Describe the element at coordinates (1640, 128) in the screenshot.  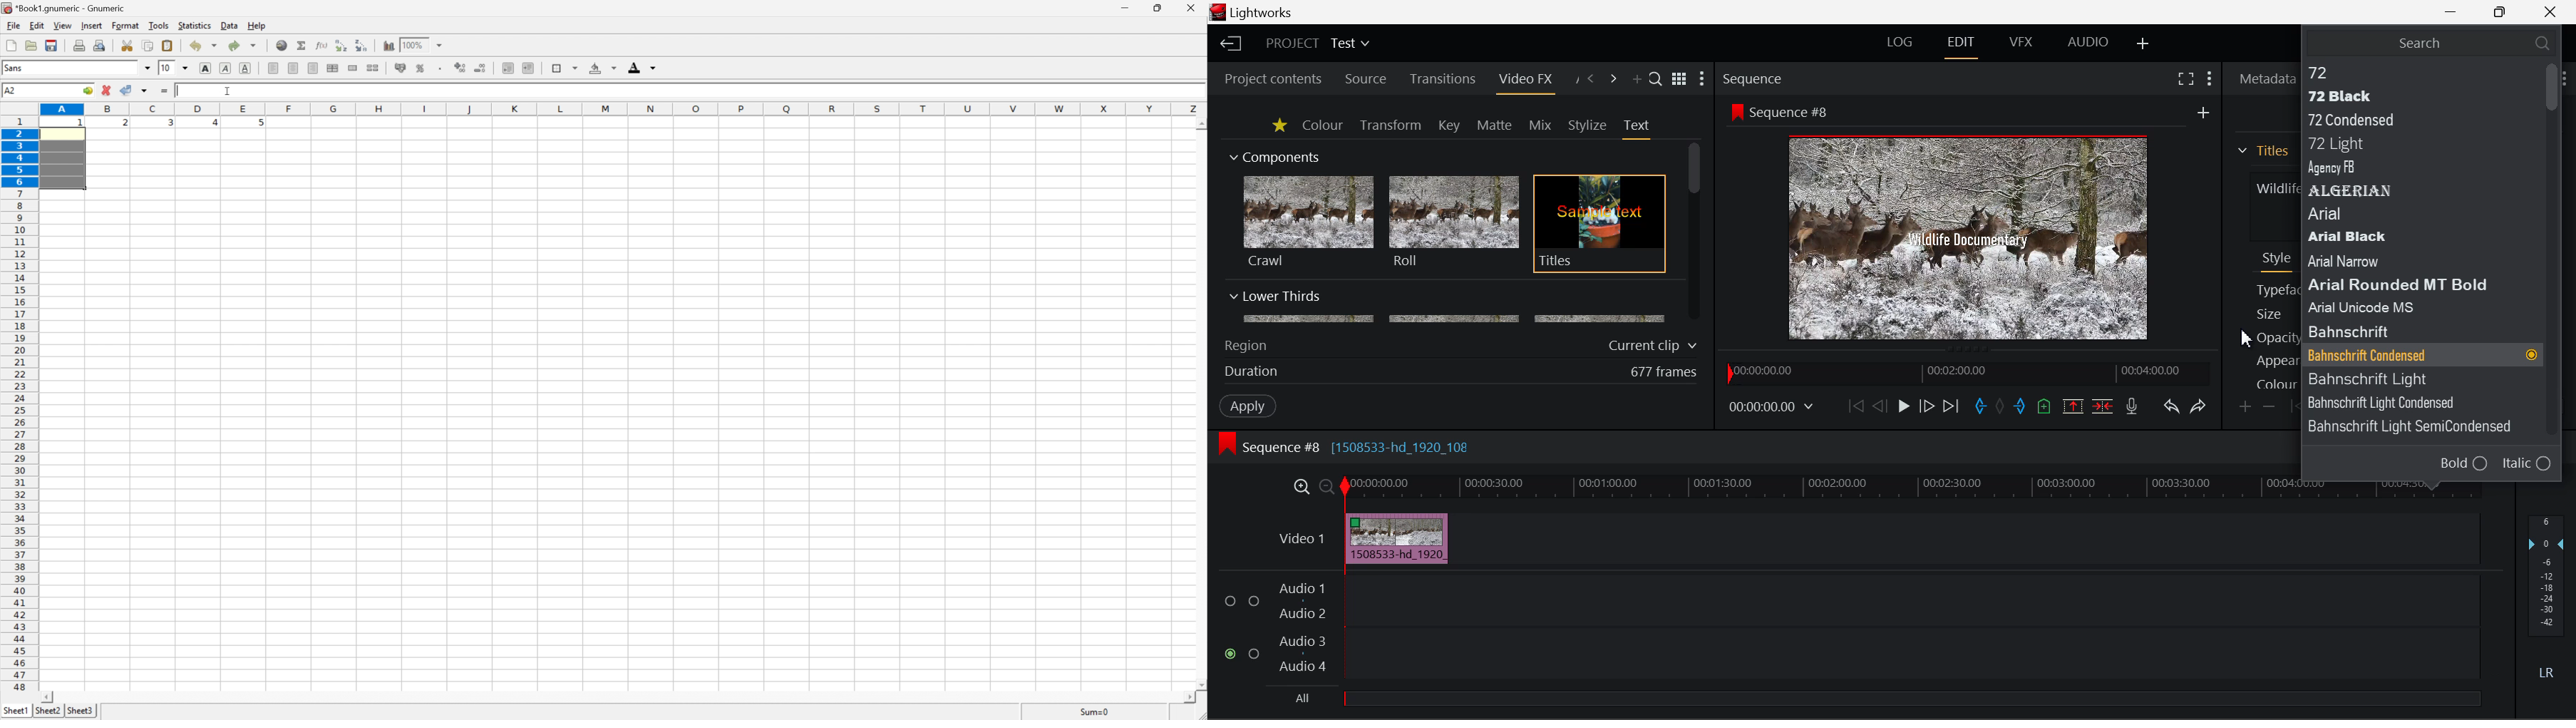
I see `Text Tab Open` at that location.